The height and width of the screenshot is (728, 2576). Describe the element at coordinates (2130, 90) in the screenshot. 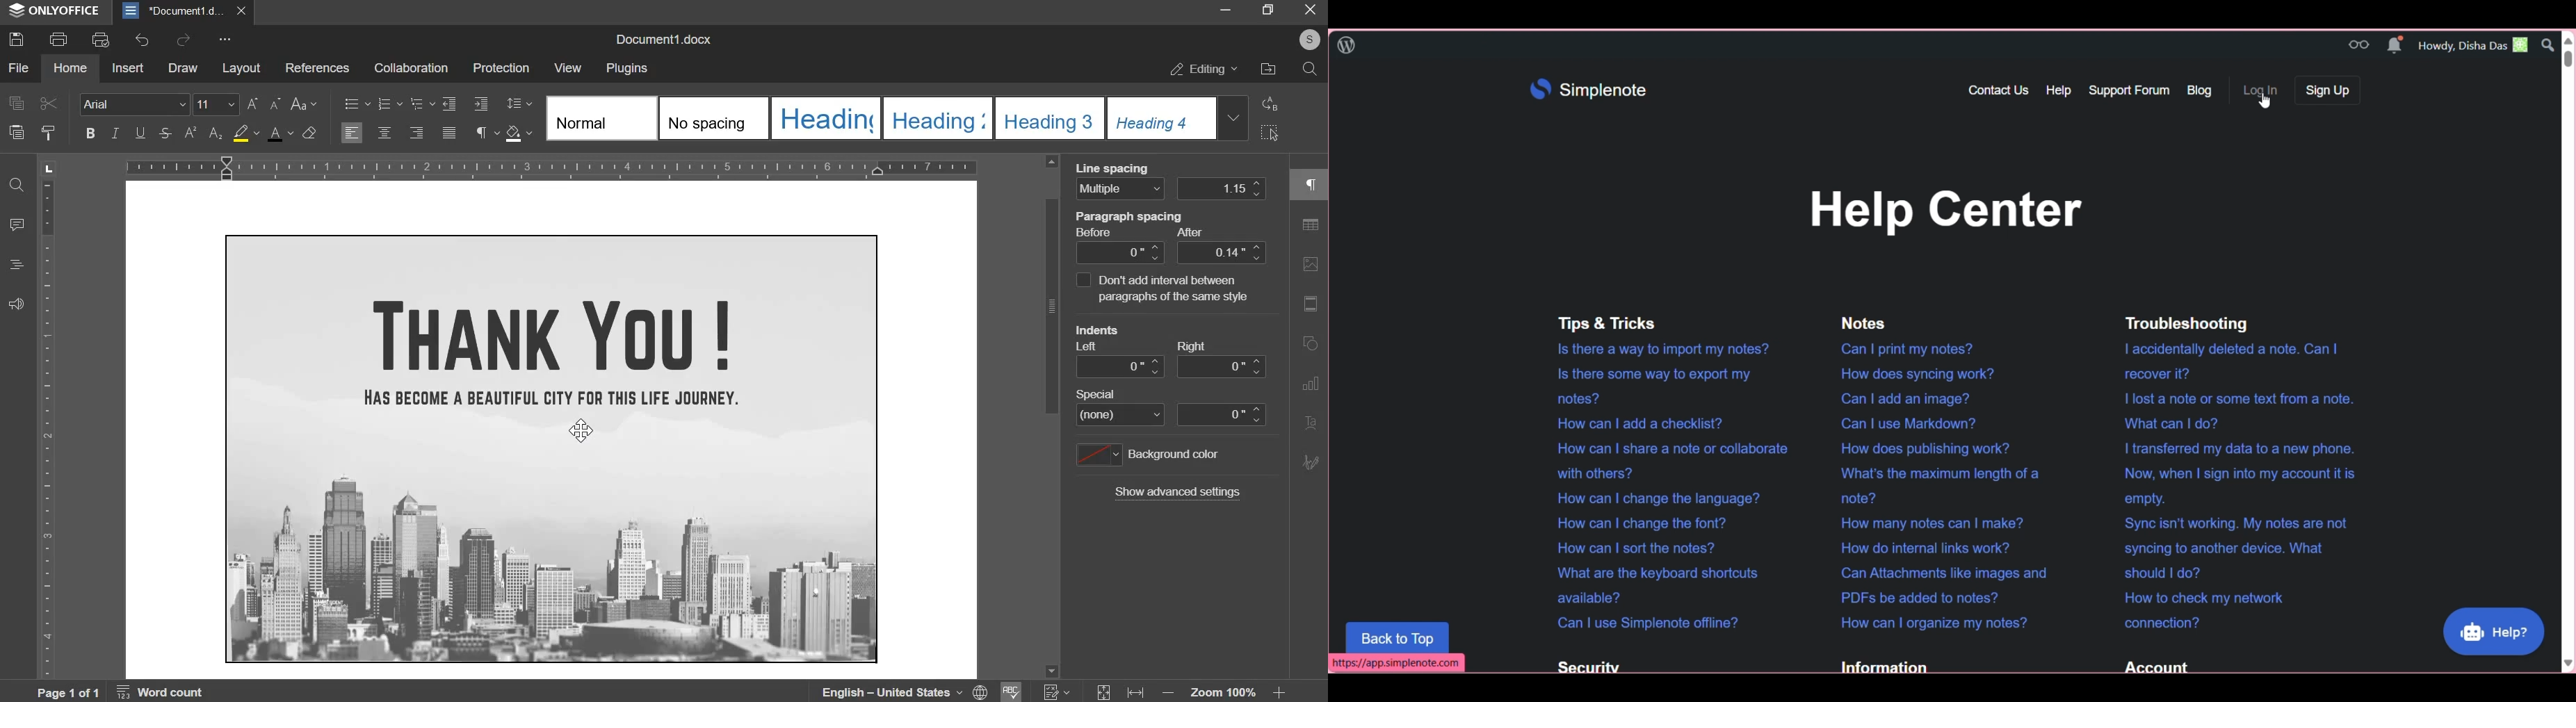

I see `Support forum` at that location.